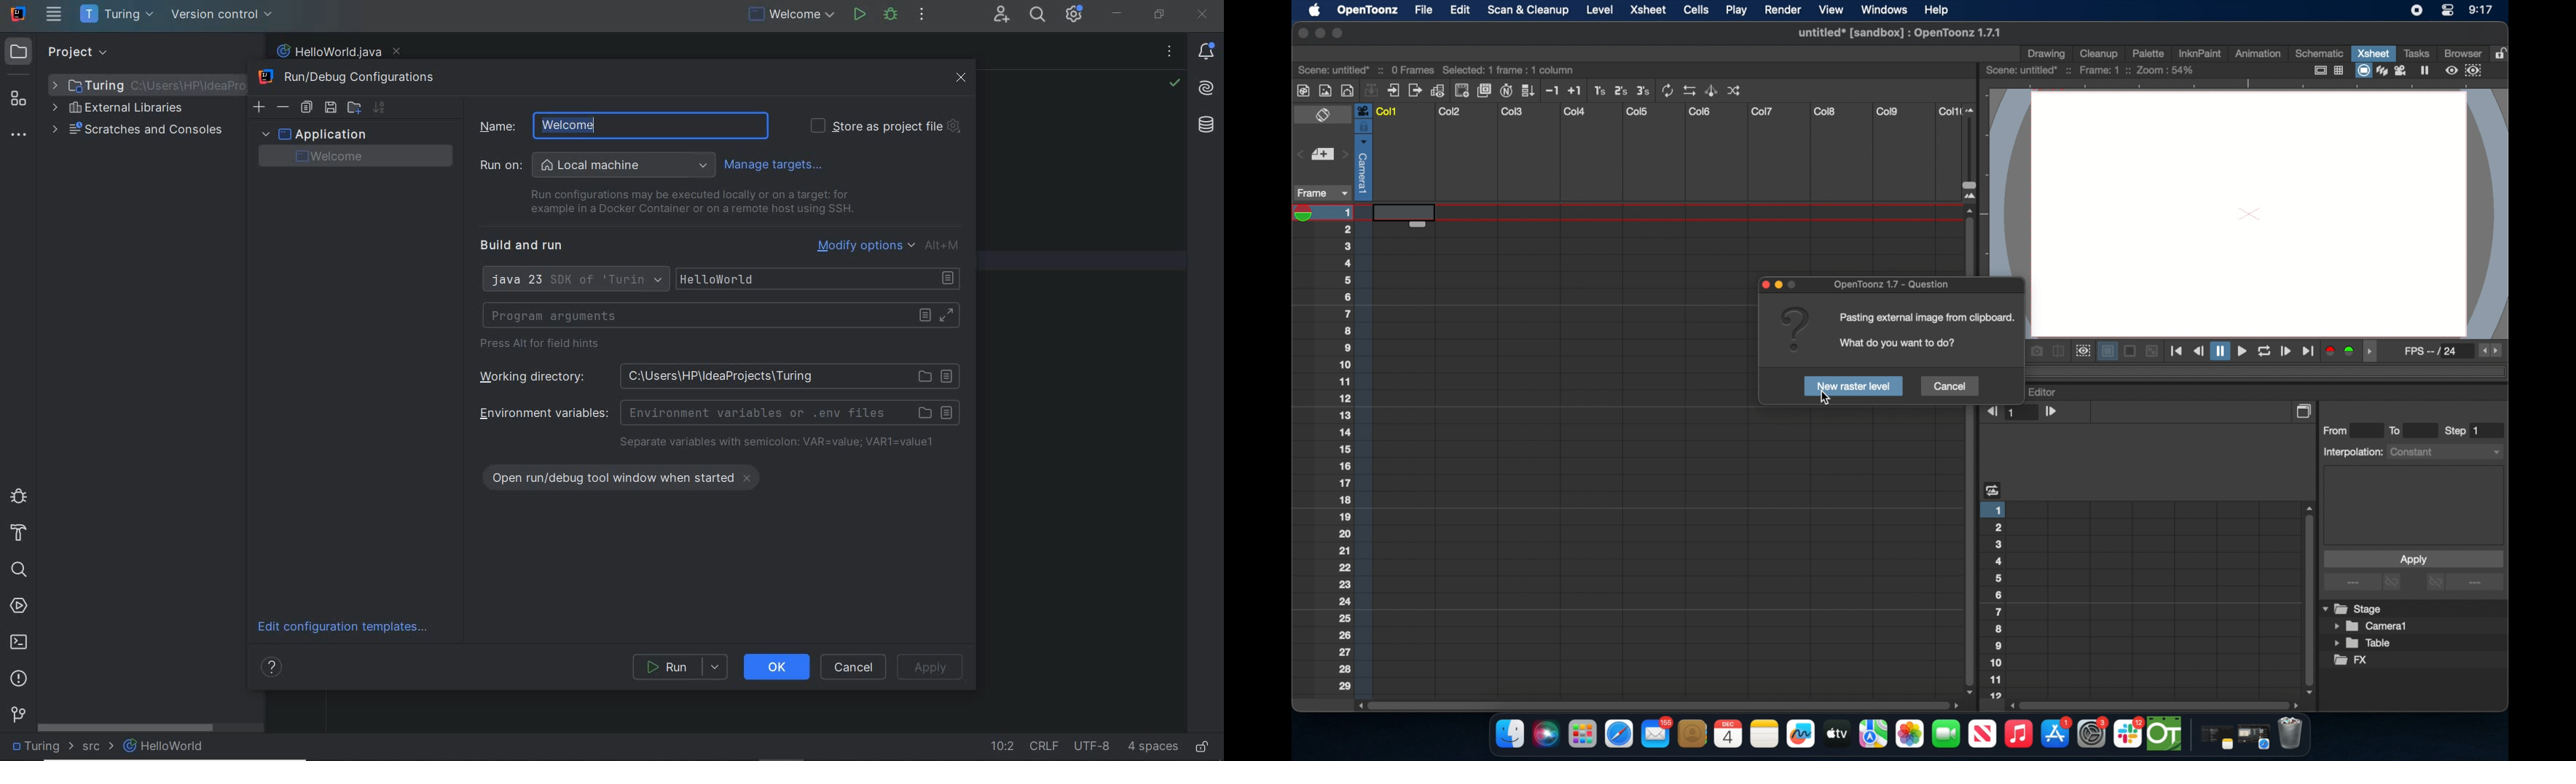 This screenshot has width=2576, height=784. I want to click on opnetoonz, so click(1366, 10).